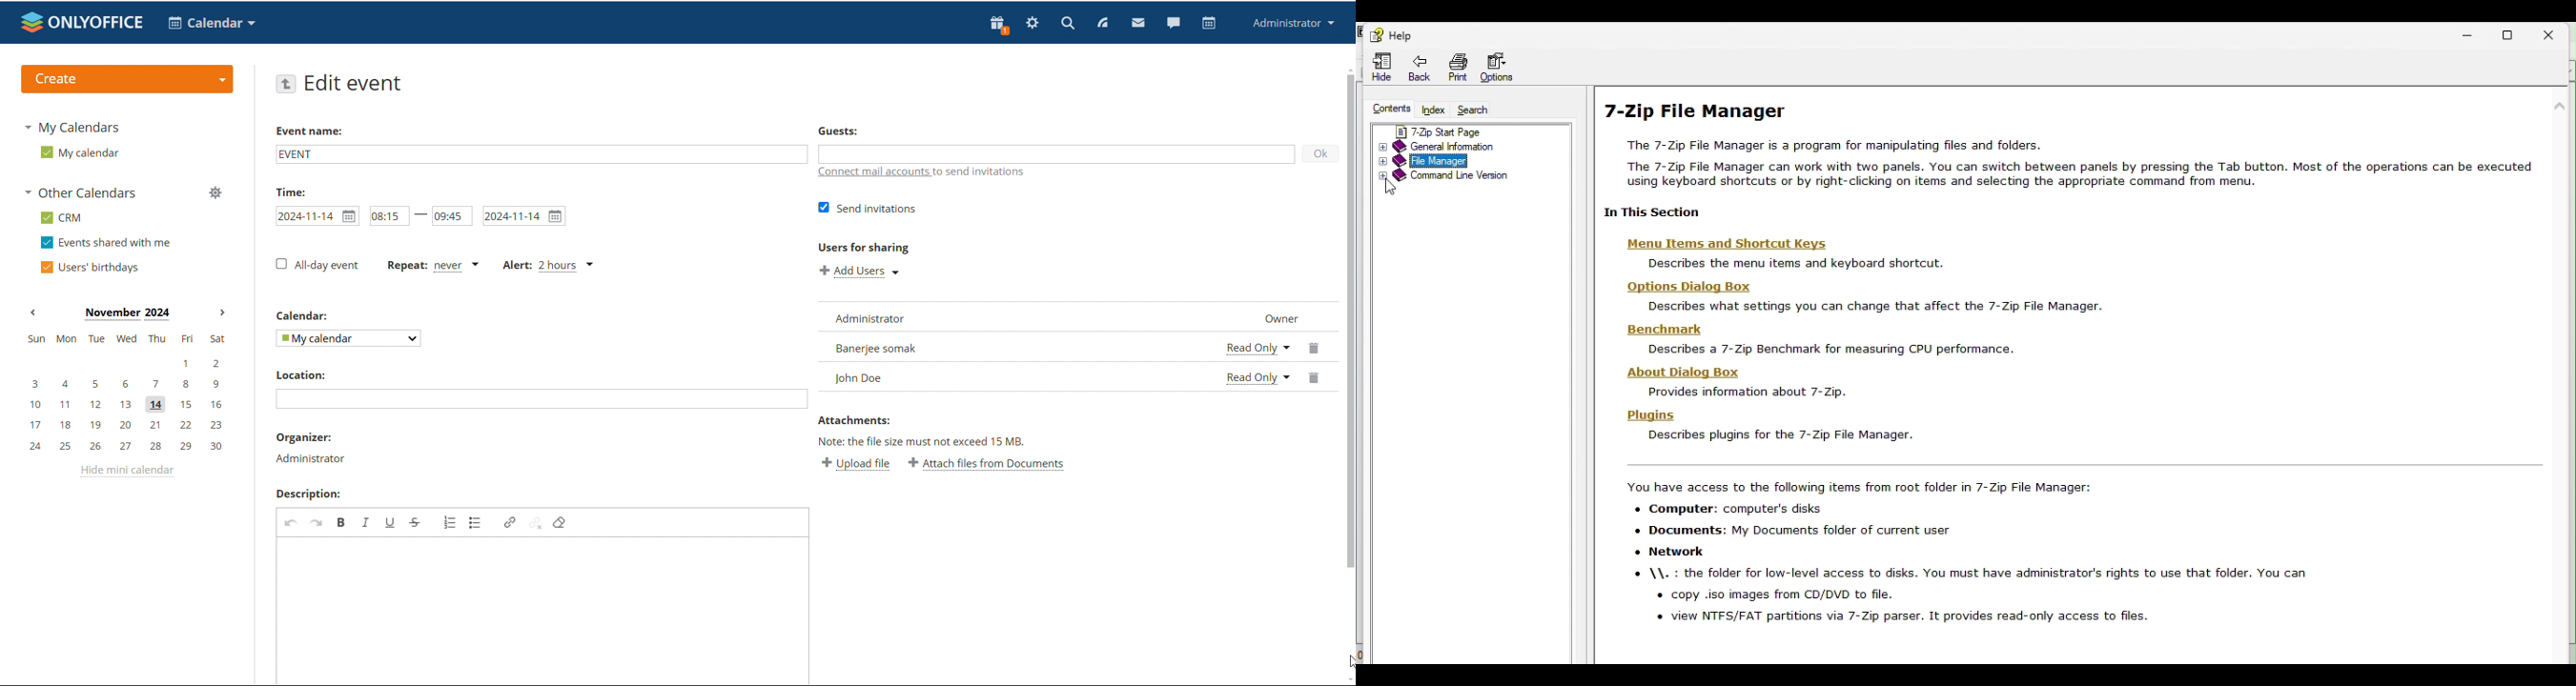 The height and width of the screenshot is (700, 2576). Describe the element at coordinates (393, 522) in the screenshot. I see `underline` at that location.